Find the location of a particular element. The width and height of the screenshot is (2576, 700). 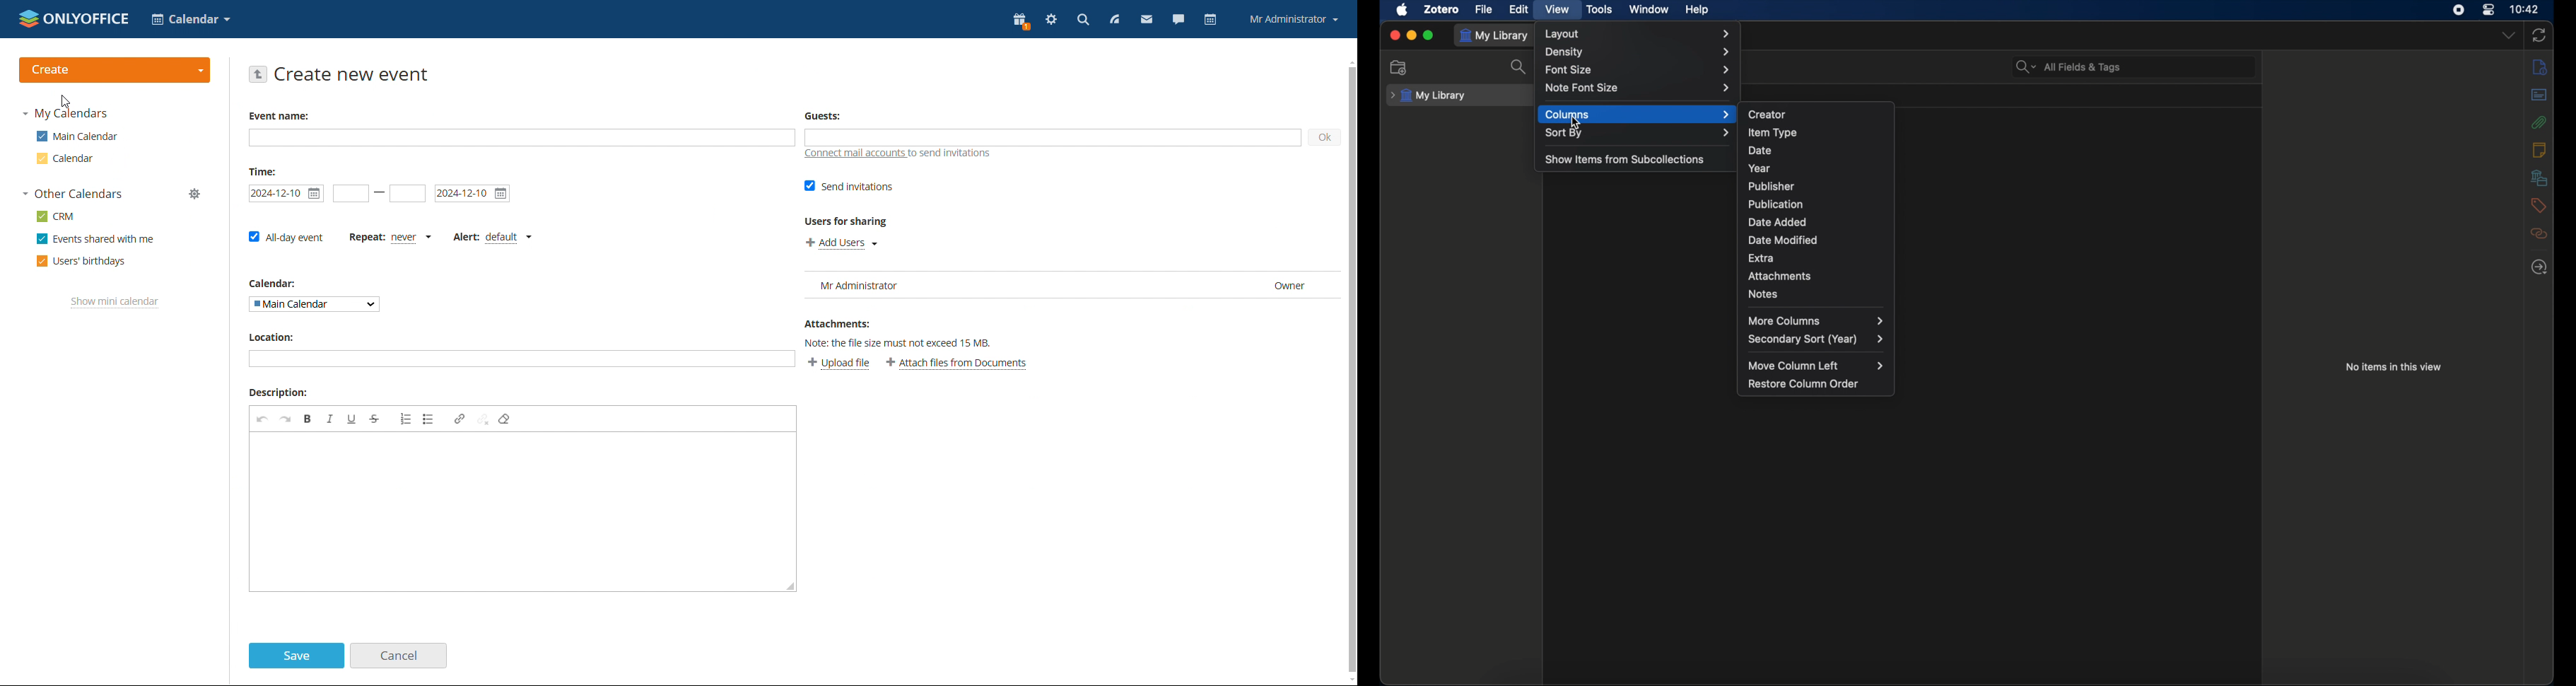

italic is located at coordinates (330, 419).